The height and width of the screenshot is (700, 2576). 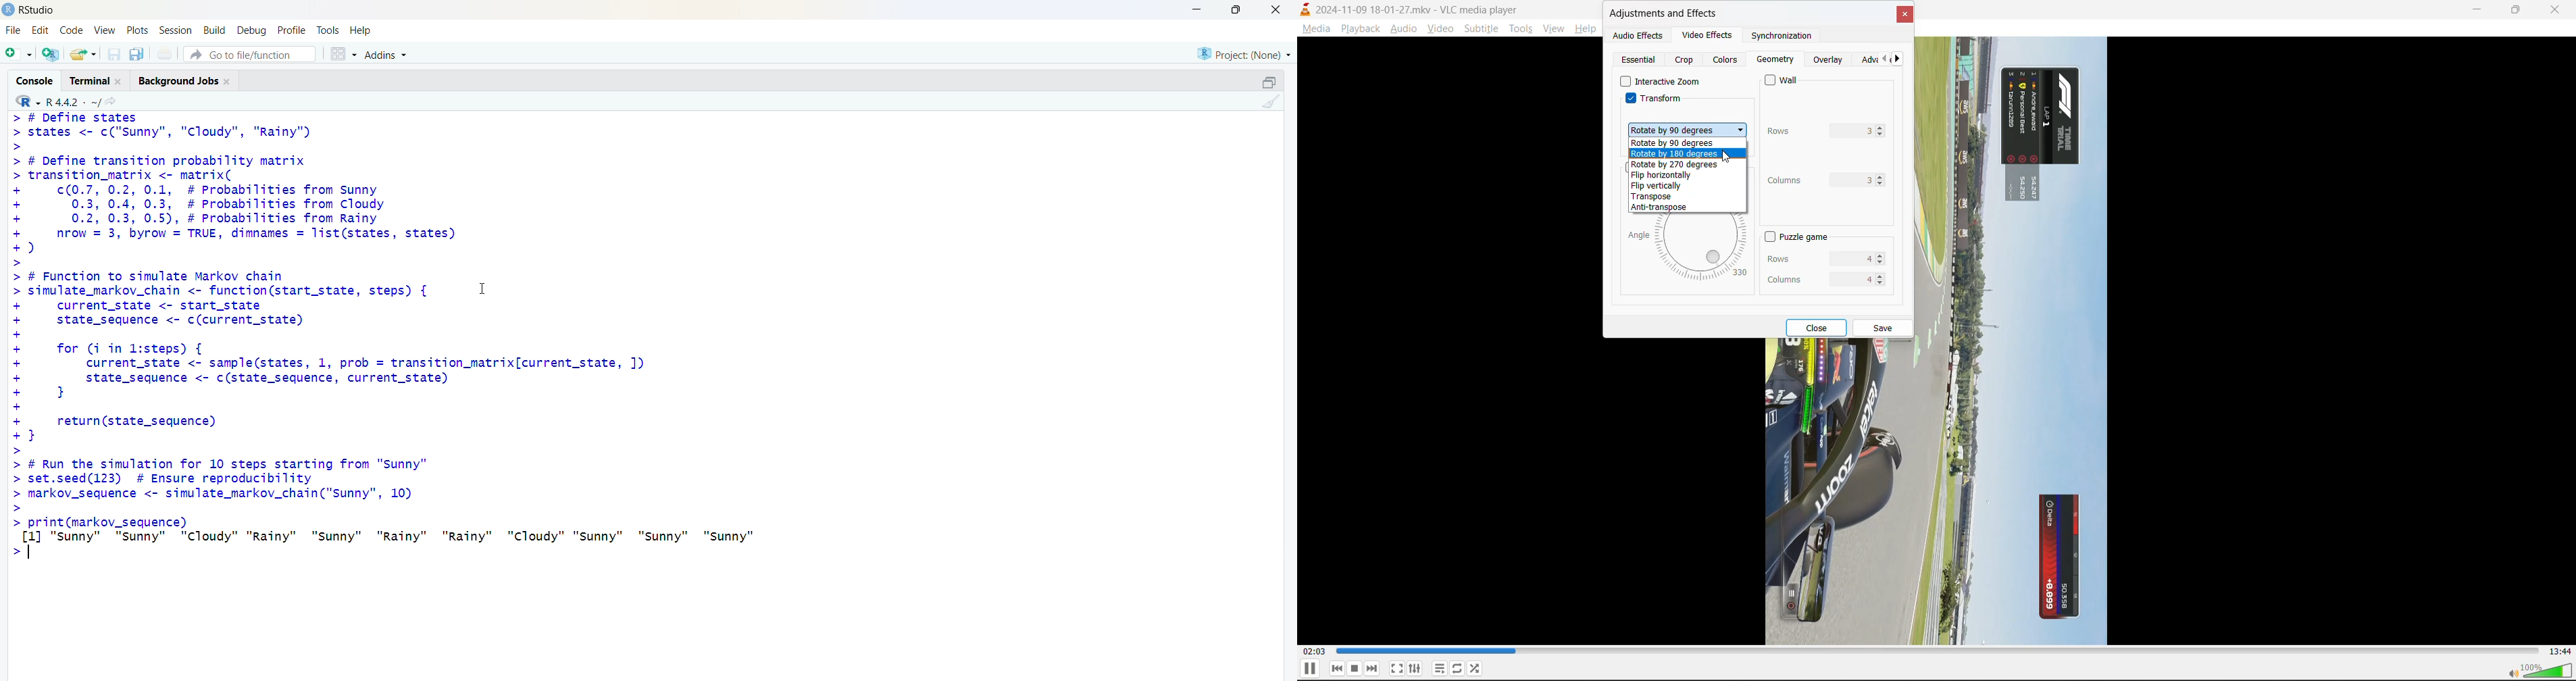 What do you see at coordinates (1666, 15) in the screenshot?
I see `adjustments and  effects` at bounding box center [1666, 15].